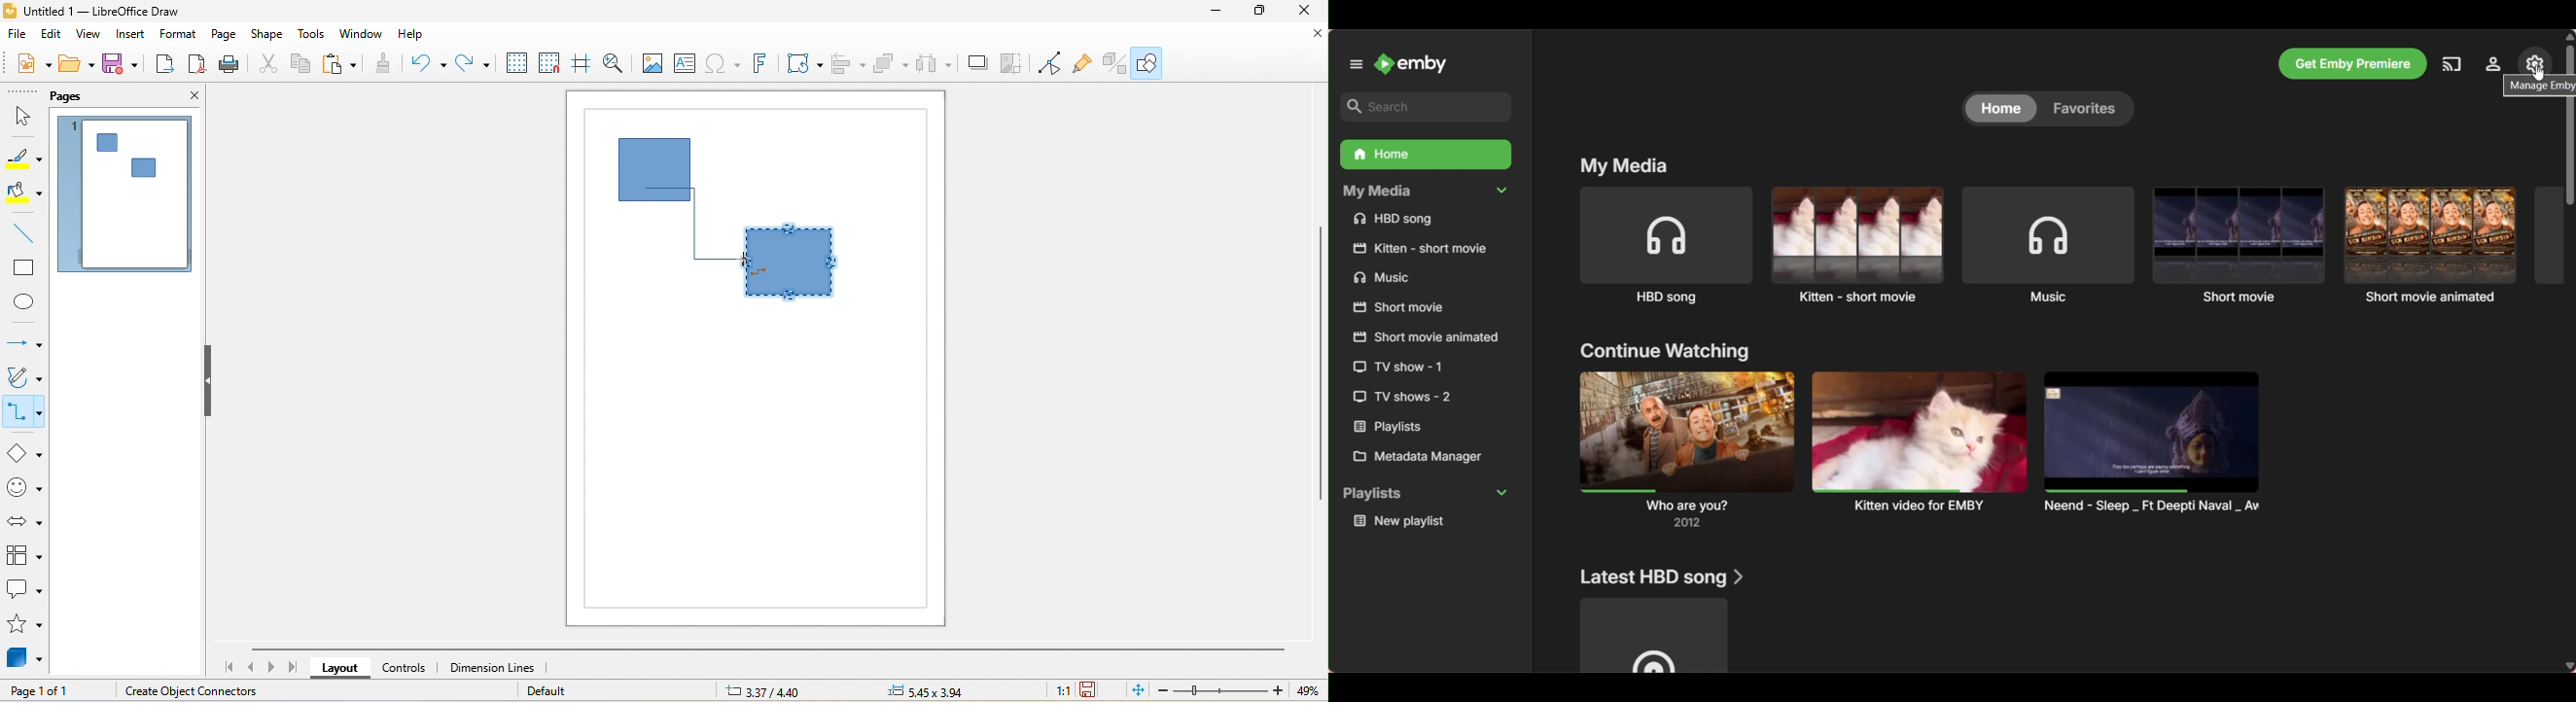  Describe the element at coordinates (77, 65) in the screenshot. I see `open` at that location.